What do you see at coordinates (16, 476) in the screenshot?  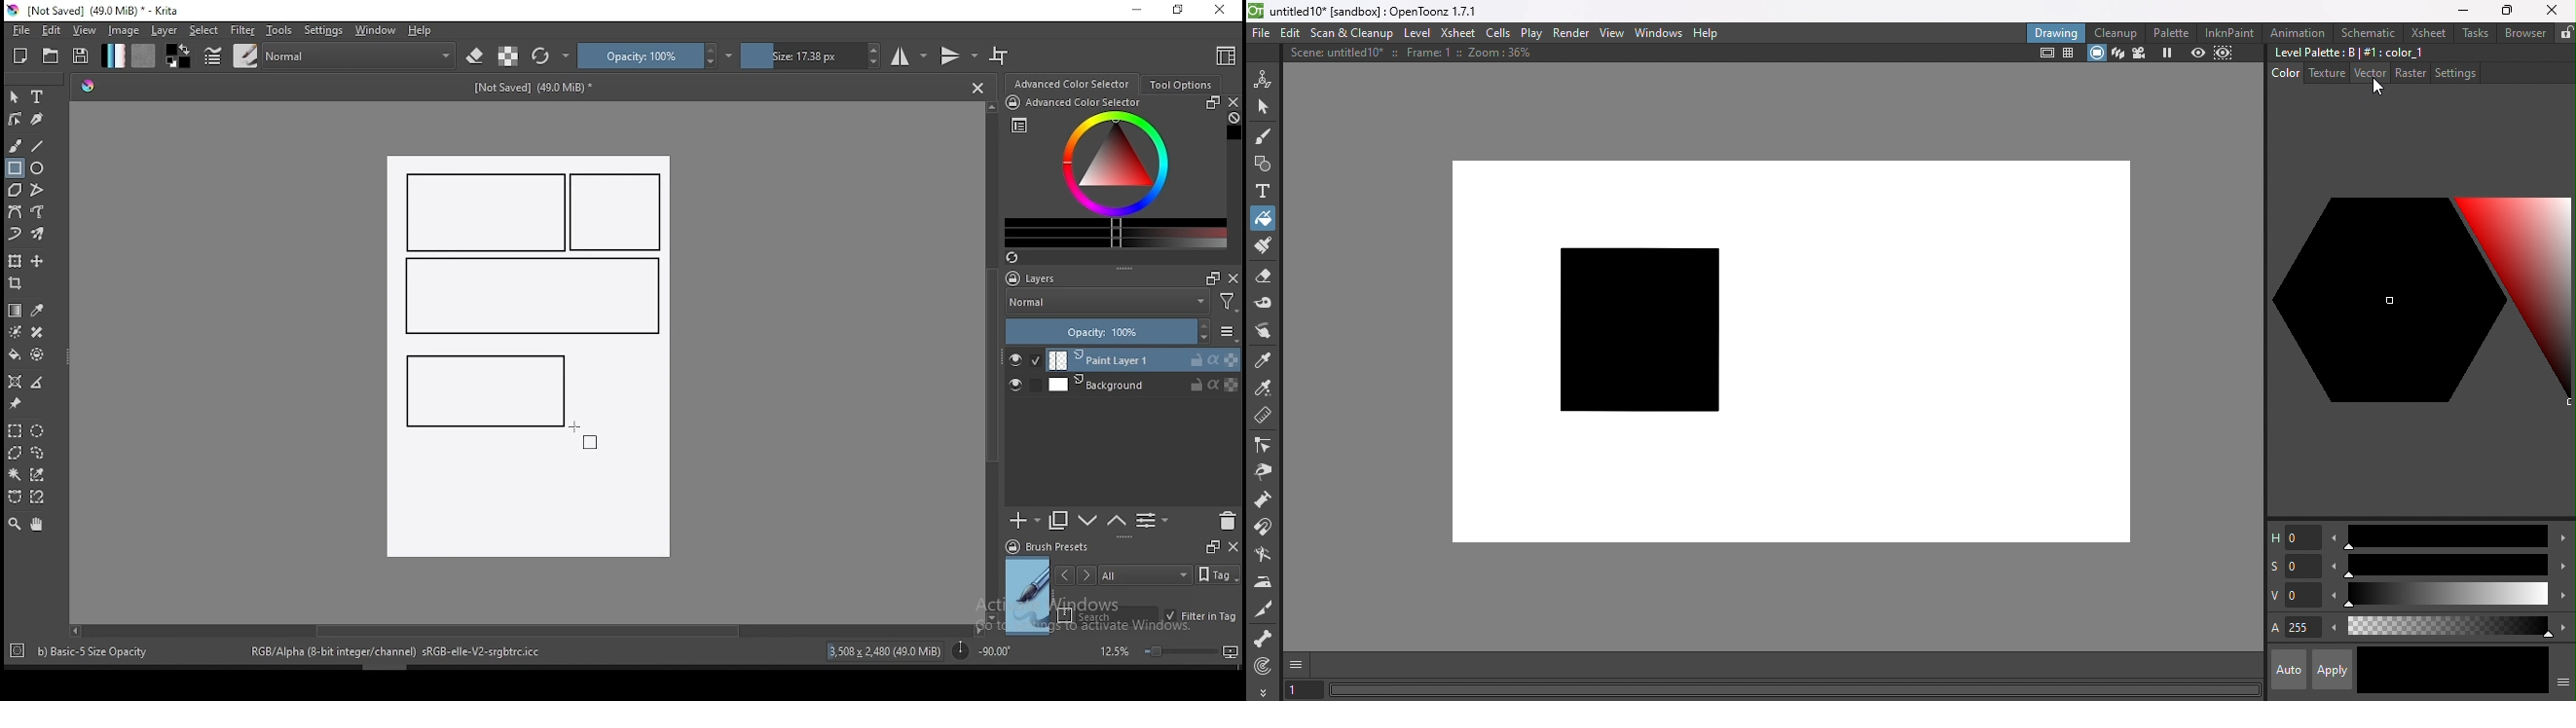 I see `contiguous selection tool` at bounding box center [16, 476].